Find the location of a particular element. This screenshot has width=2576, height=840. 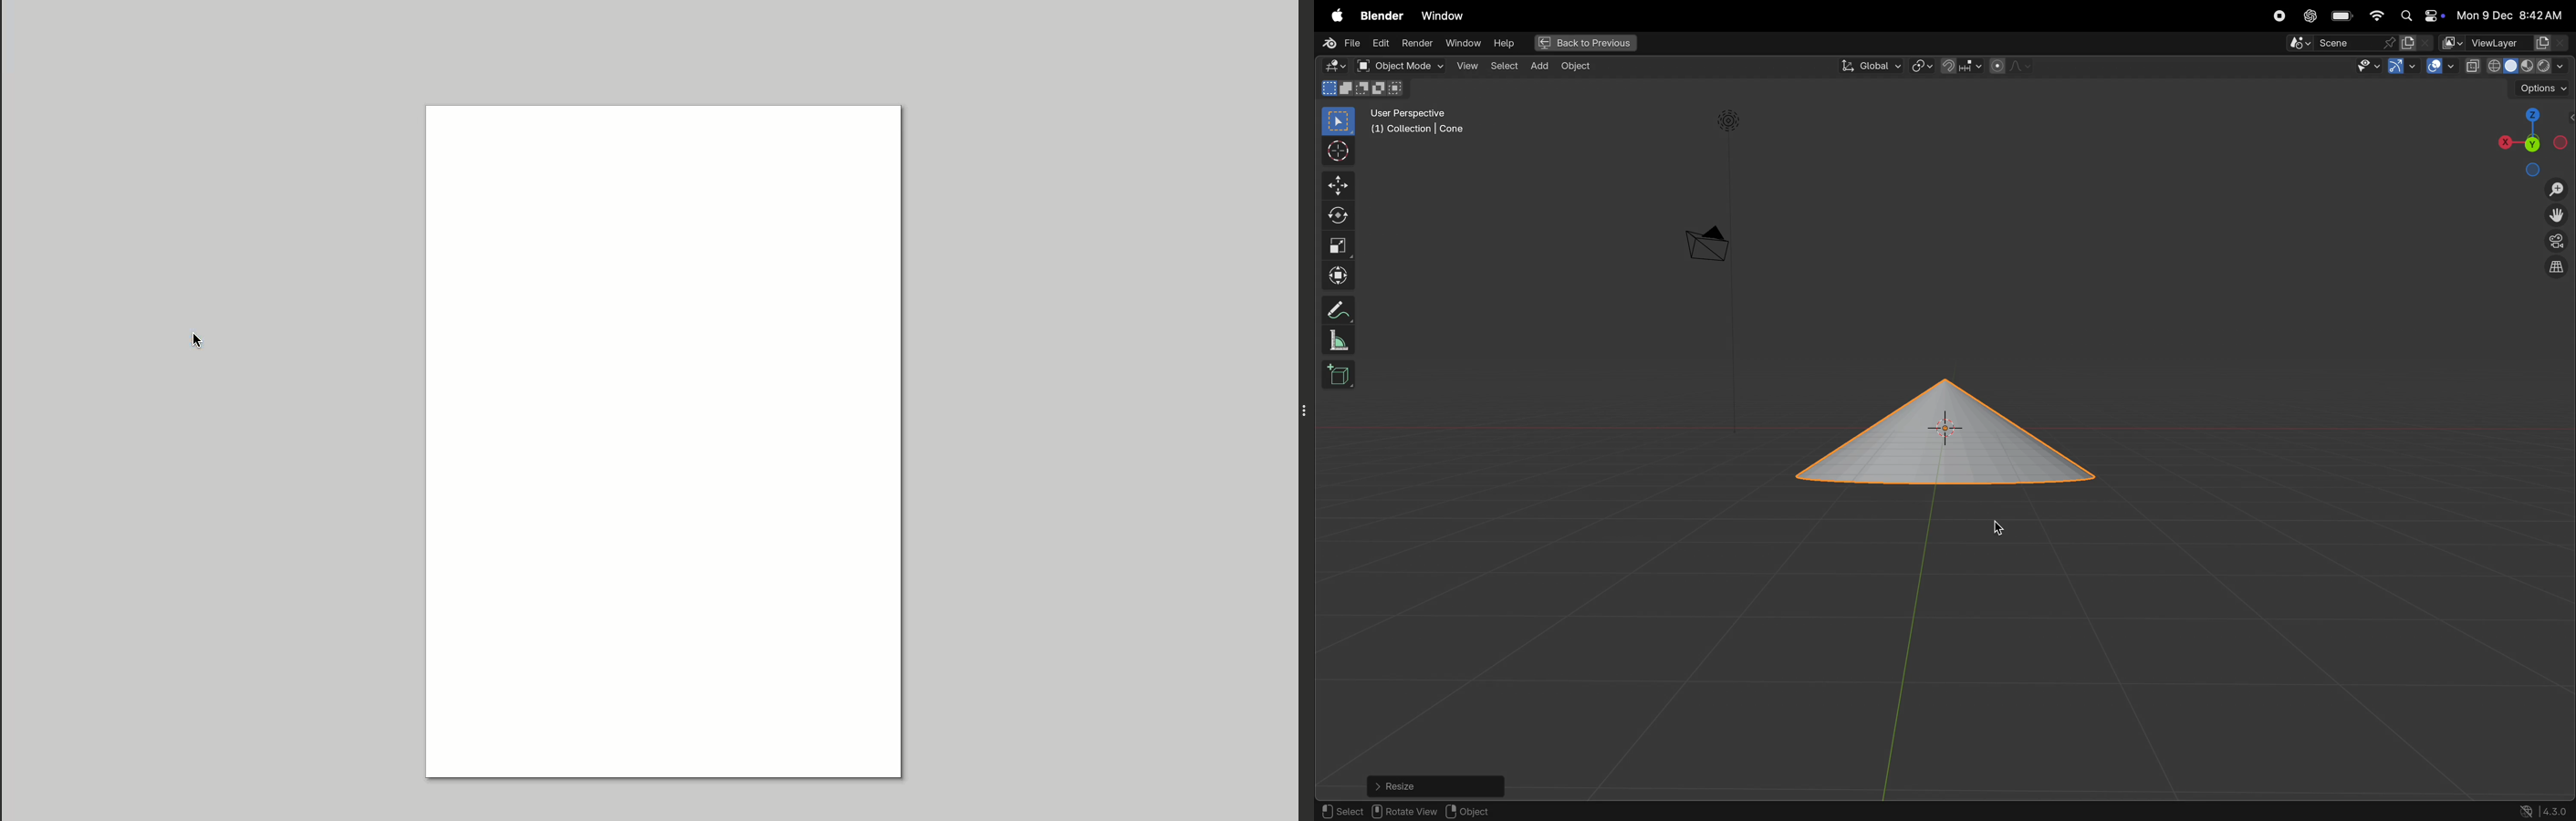

Navigate is located at coordinates (2467, 809).